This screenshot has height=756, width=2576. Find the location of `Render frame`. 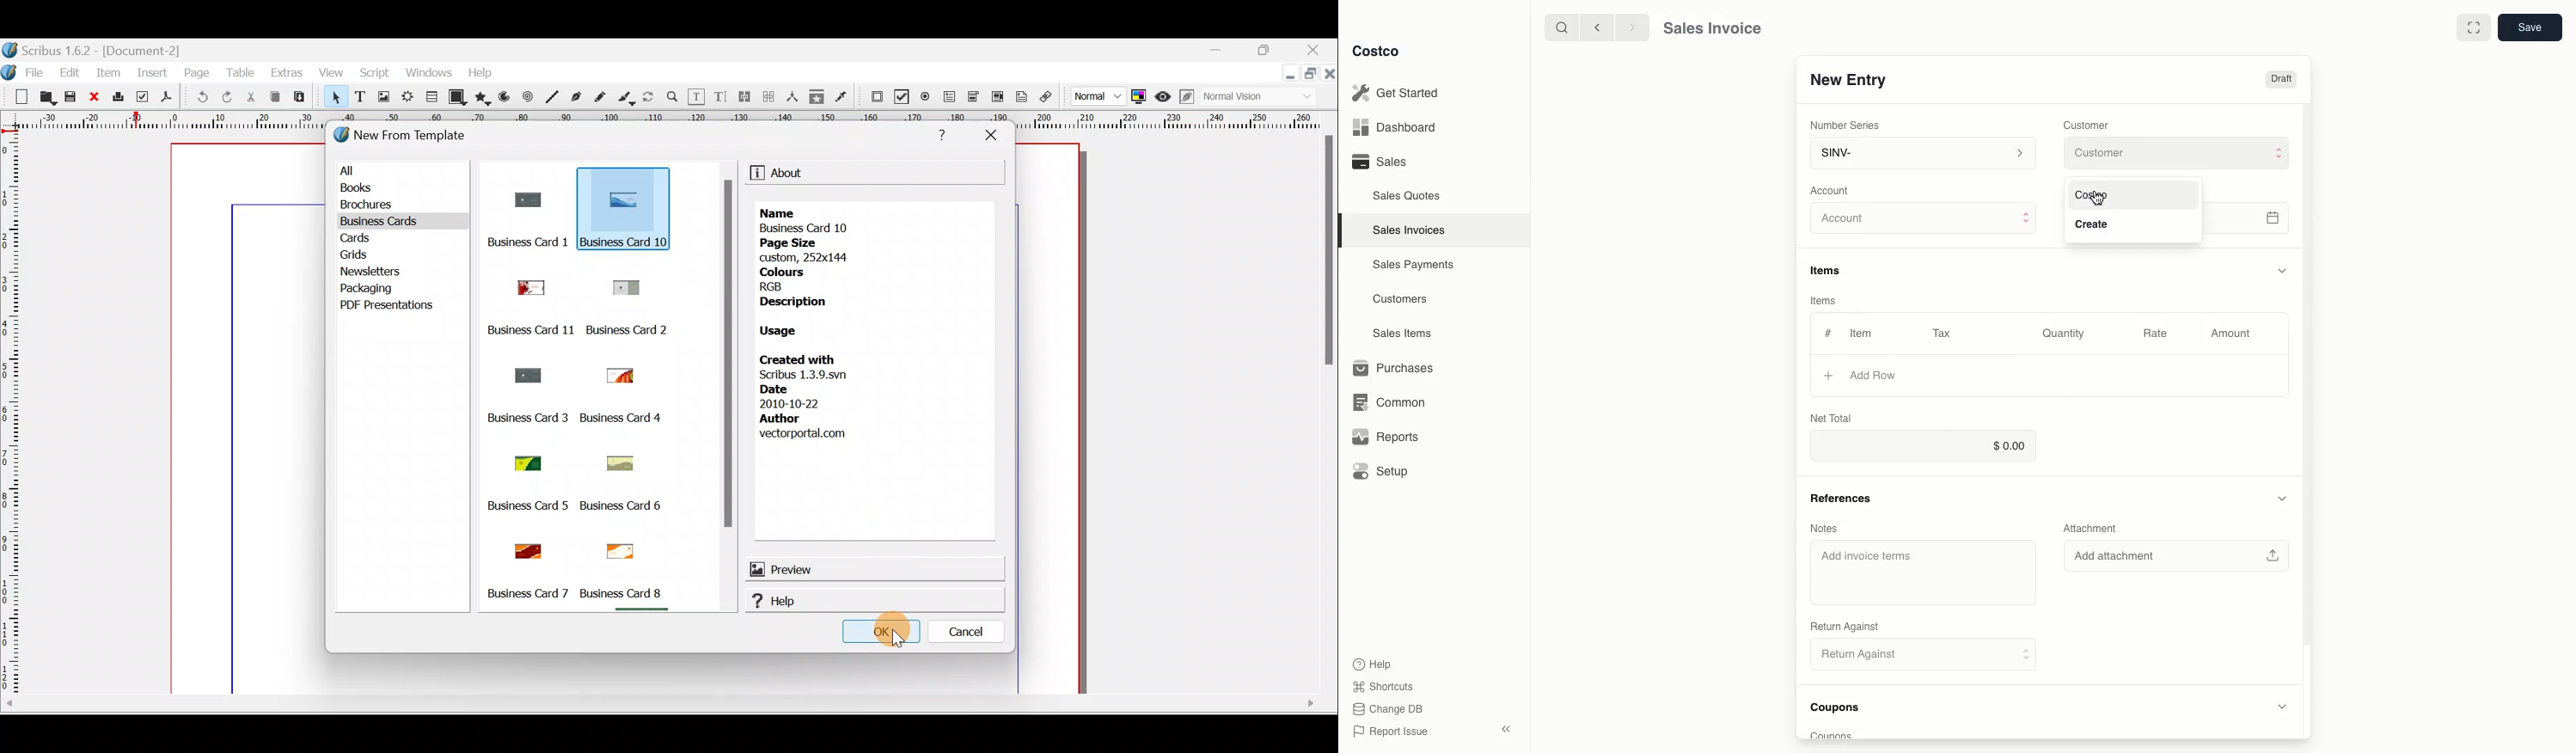

Render frame is located at coordinates (407, 99).